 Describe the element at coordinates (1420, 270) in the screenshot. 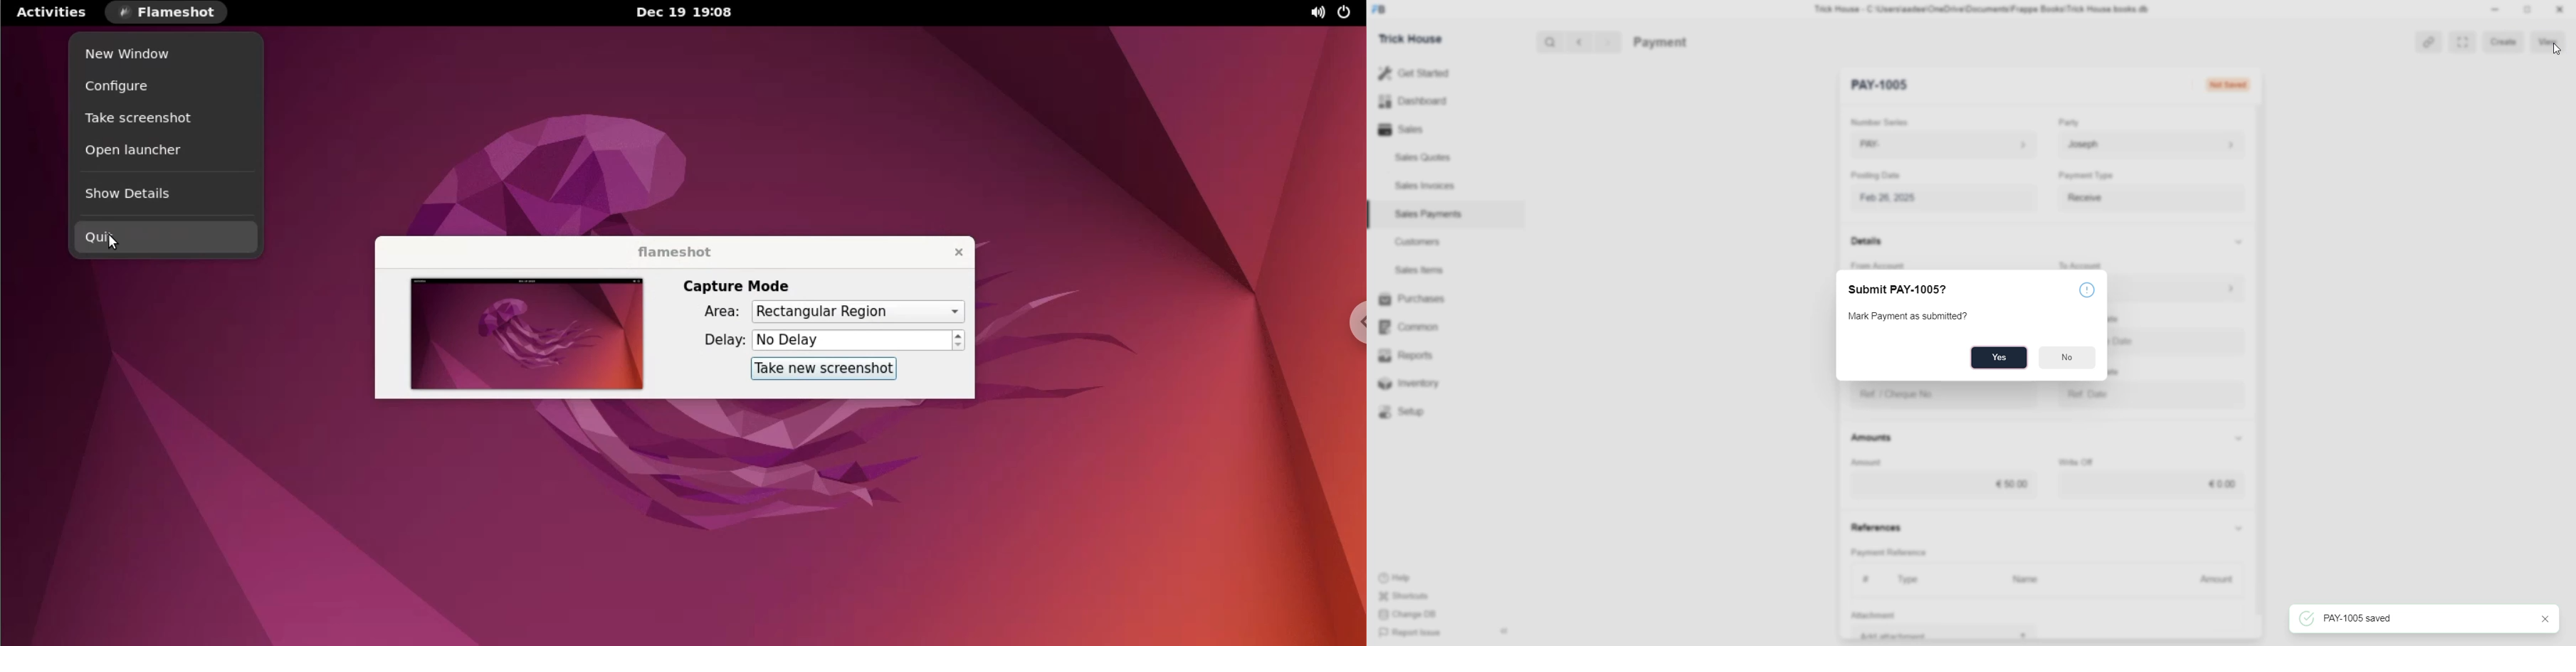

I see `Sales Items` at that location.